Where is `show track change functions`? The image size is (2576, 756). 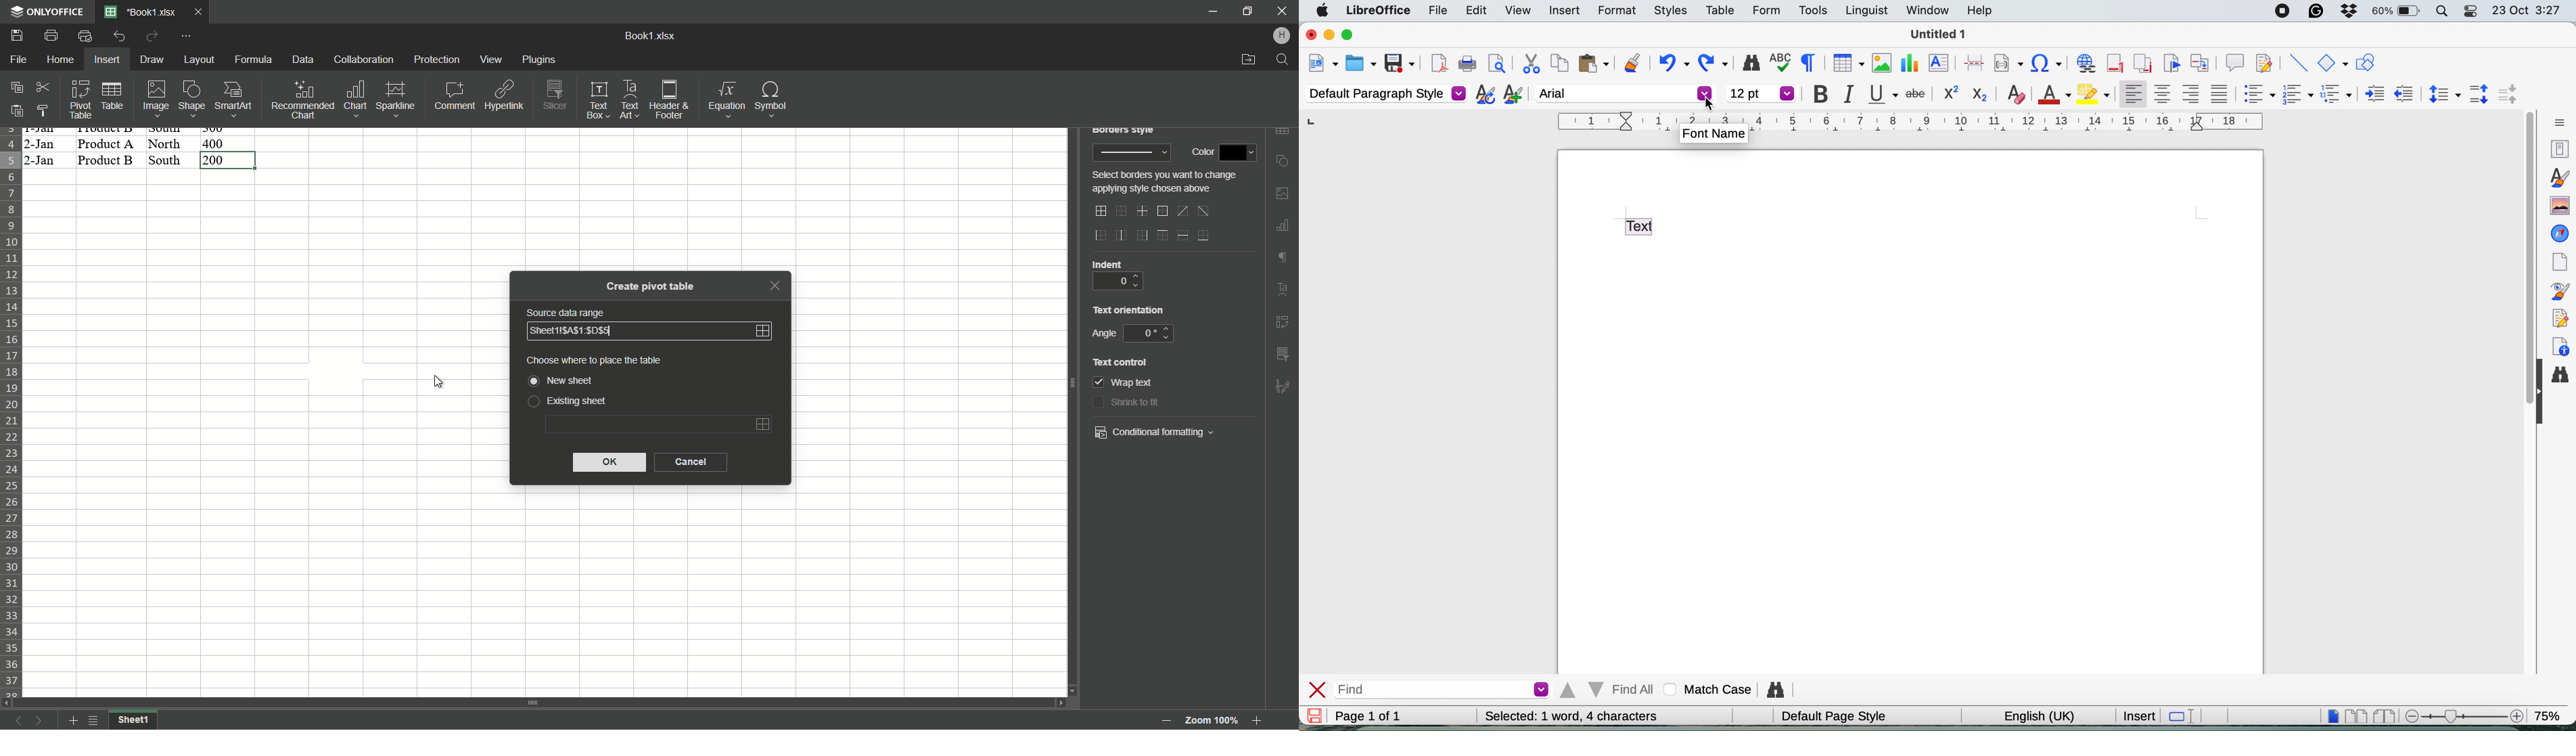 show track change functions is located at coordinates (2266, 64).